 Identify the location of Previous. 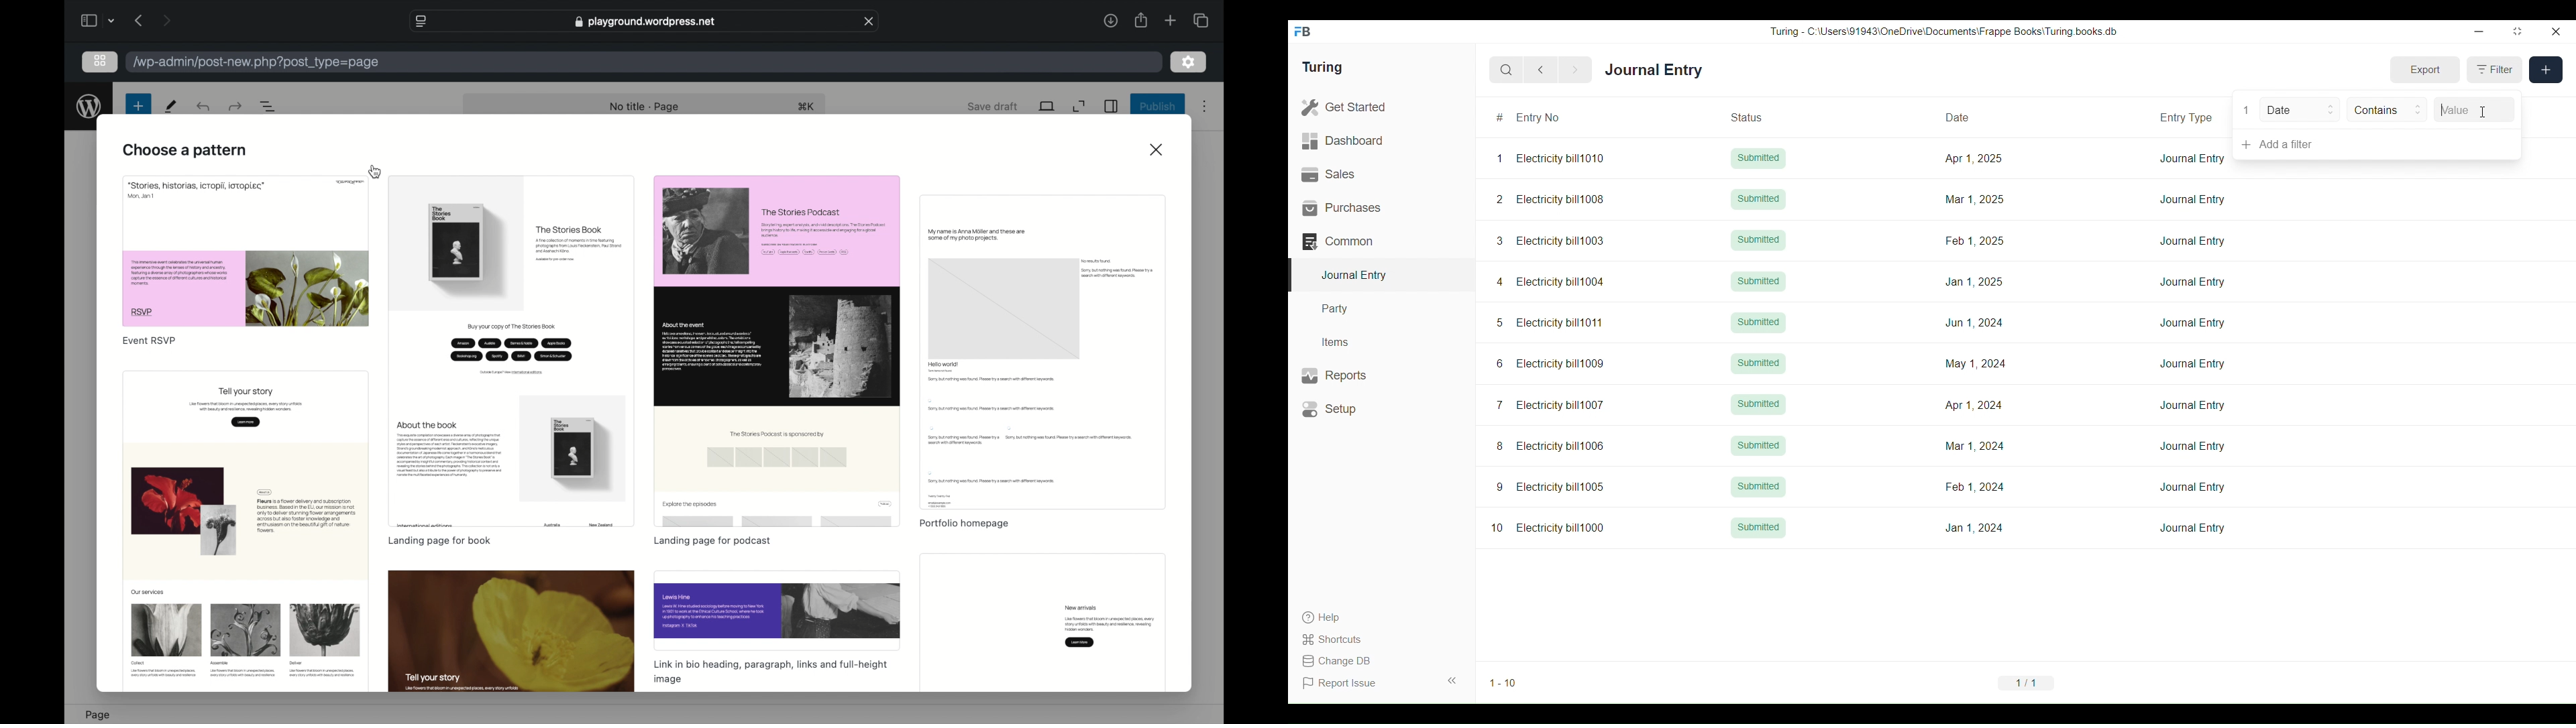
(1541, 70).